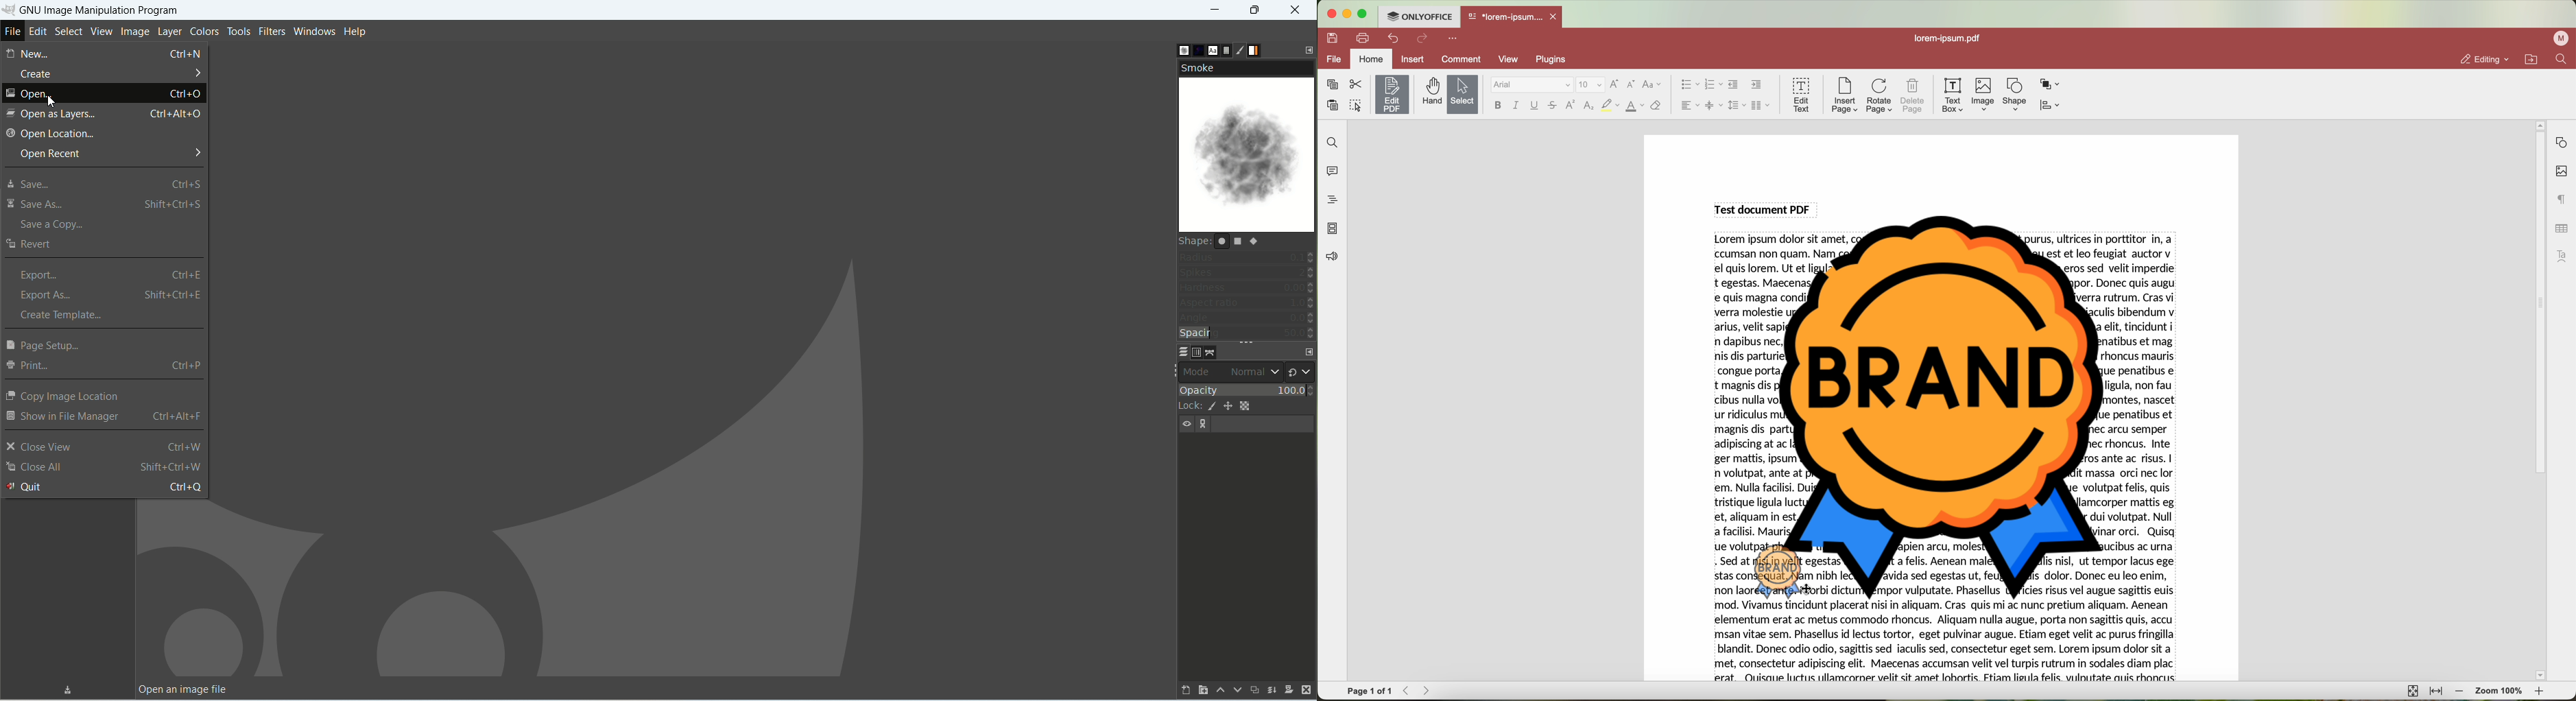 This screenshot has width=2576, height=728. I want to click on lower this layer, so click(1237, 691).